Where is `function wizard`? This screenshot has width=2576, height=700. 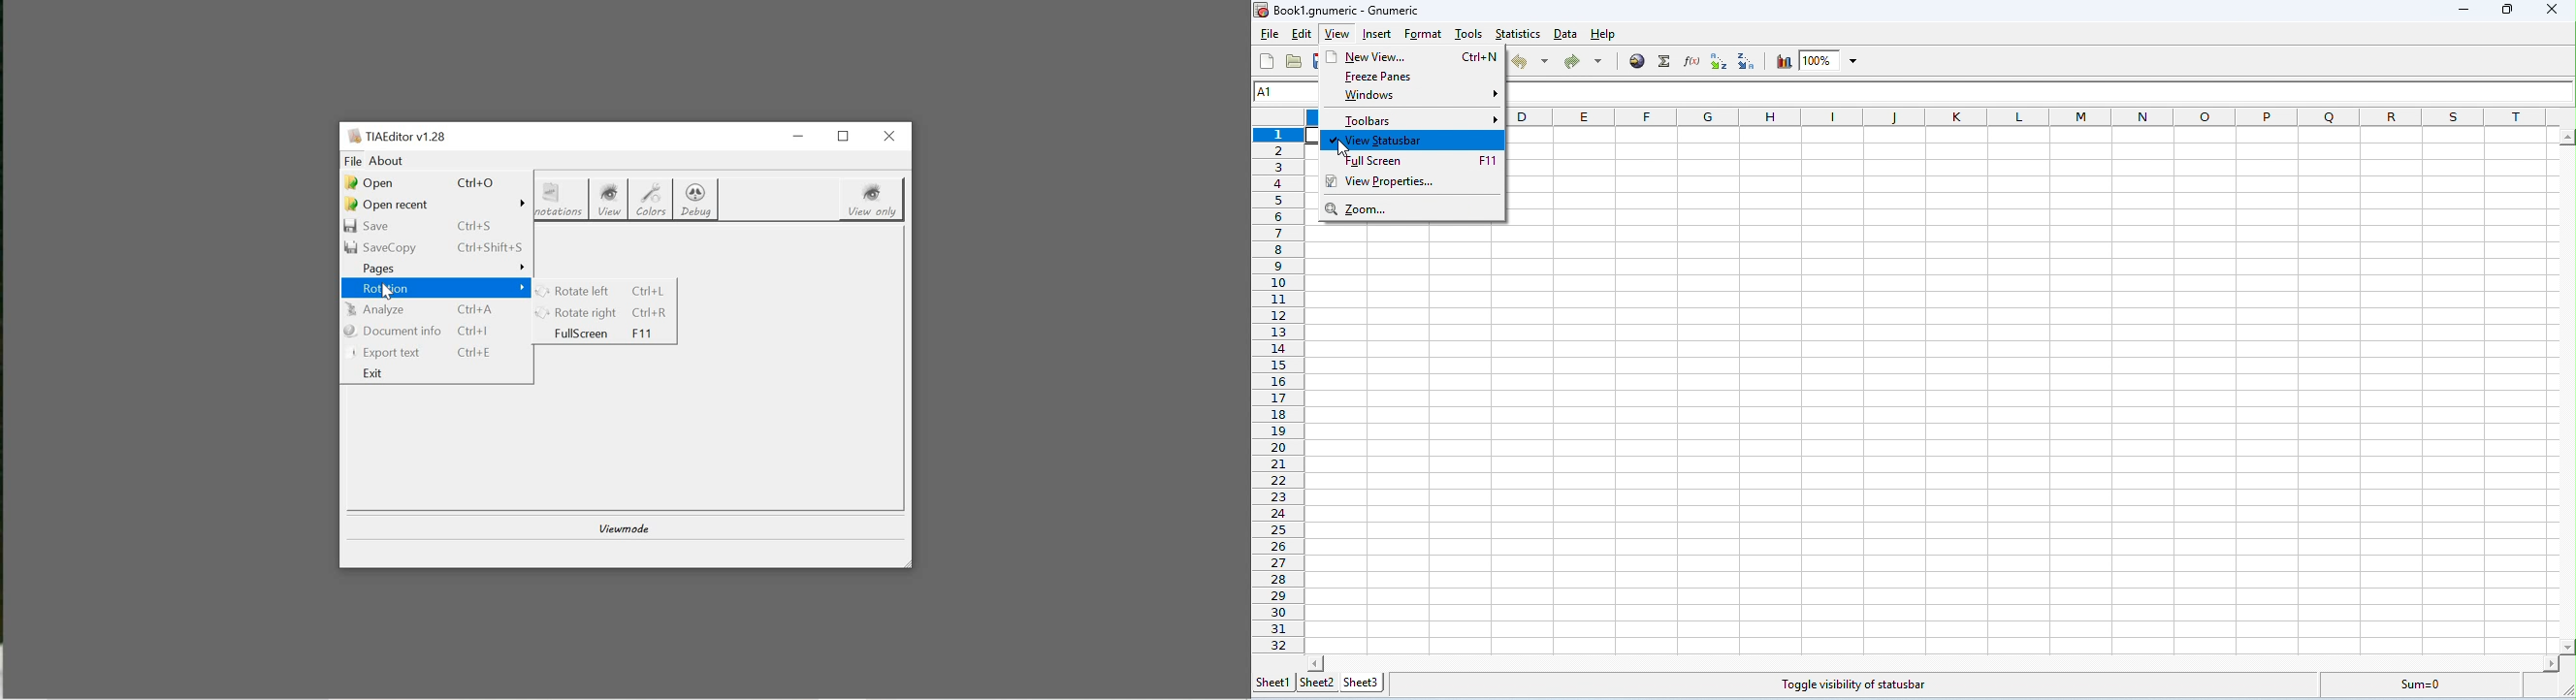 function wizard is located at coordinates (1691, 60).